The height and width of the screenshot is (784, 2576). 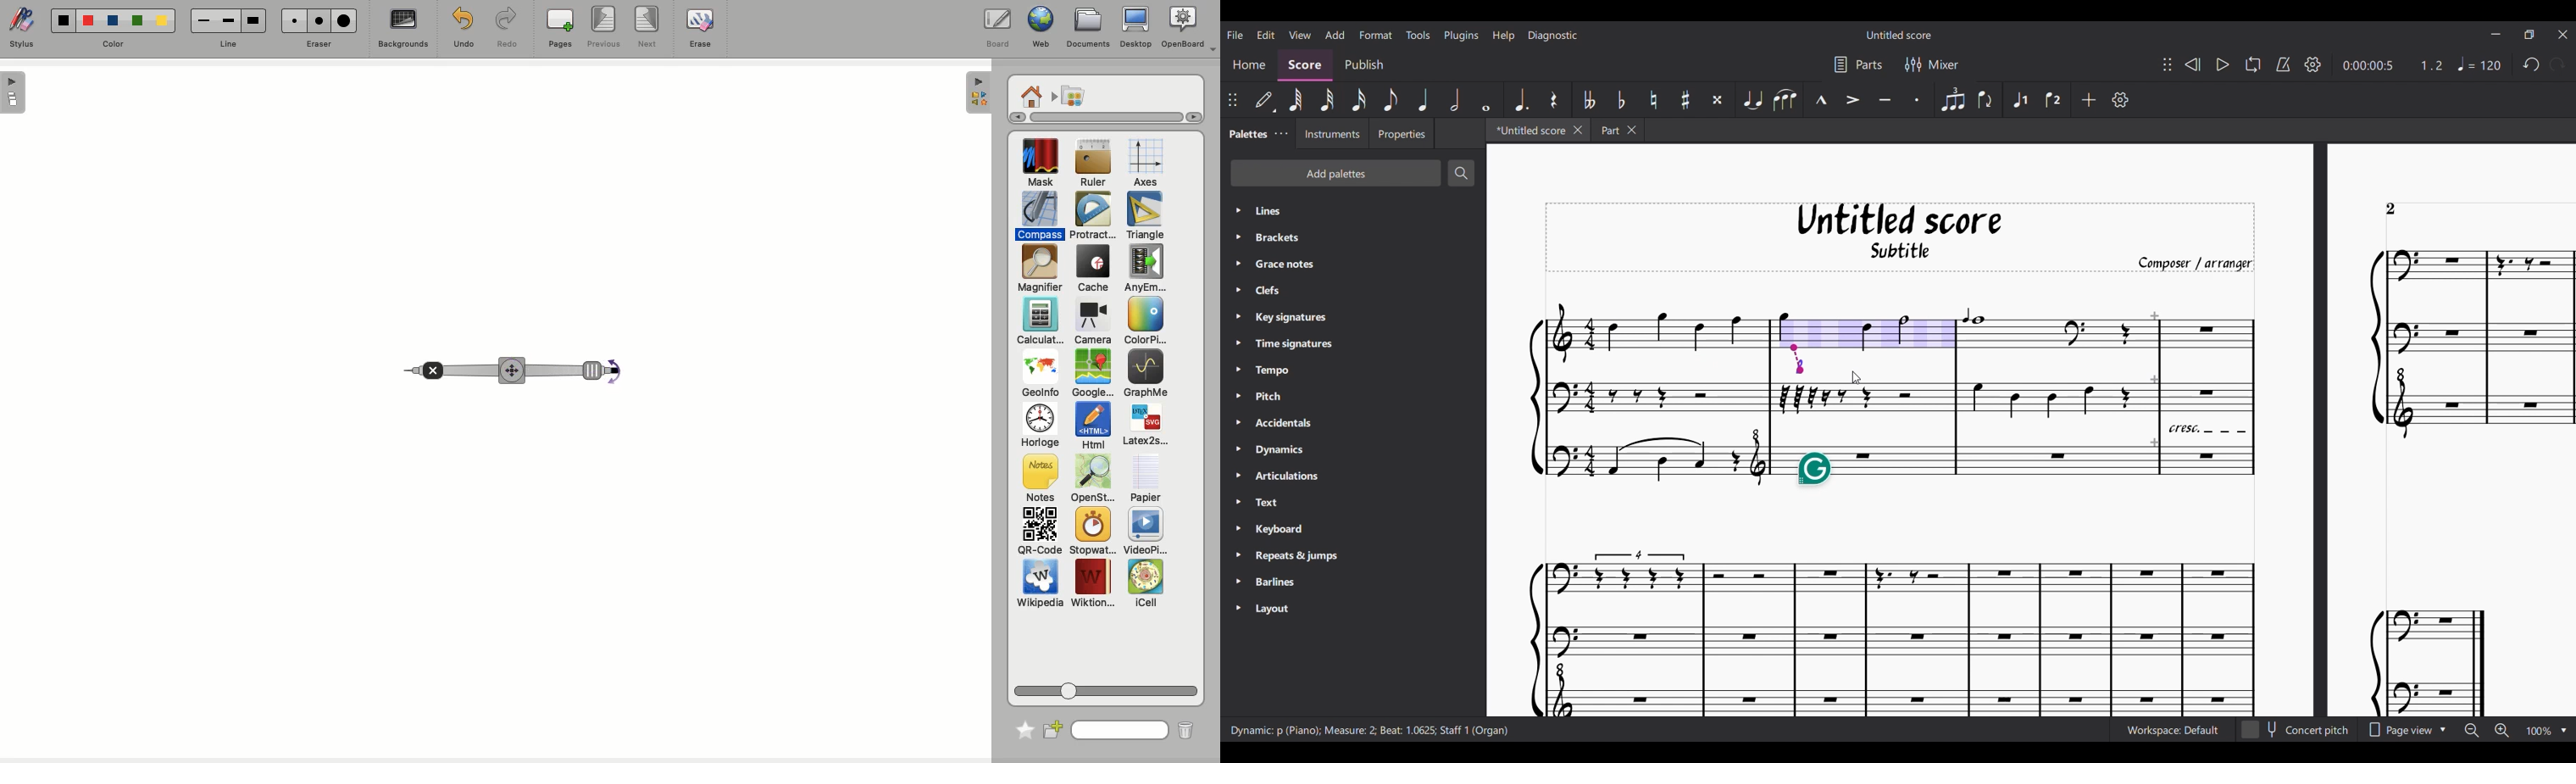 I want to click on 16th note, so click(x=1359, y=100).